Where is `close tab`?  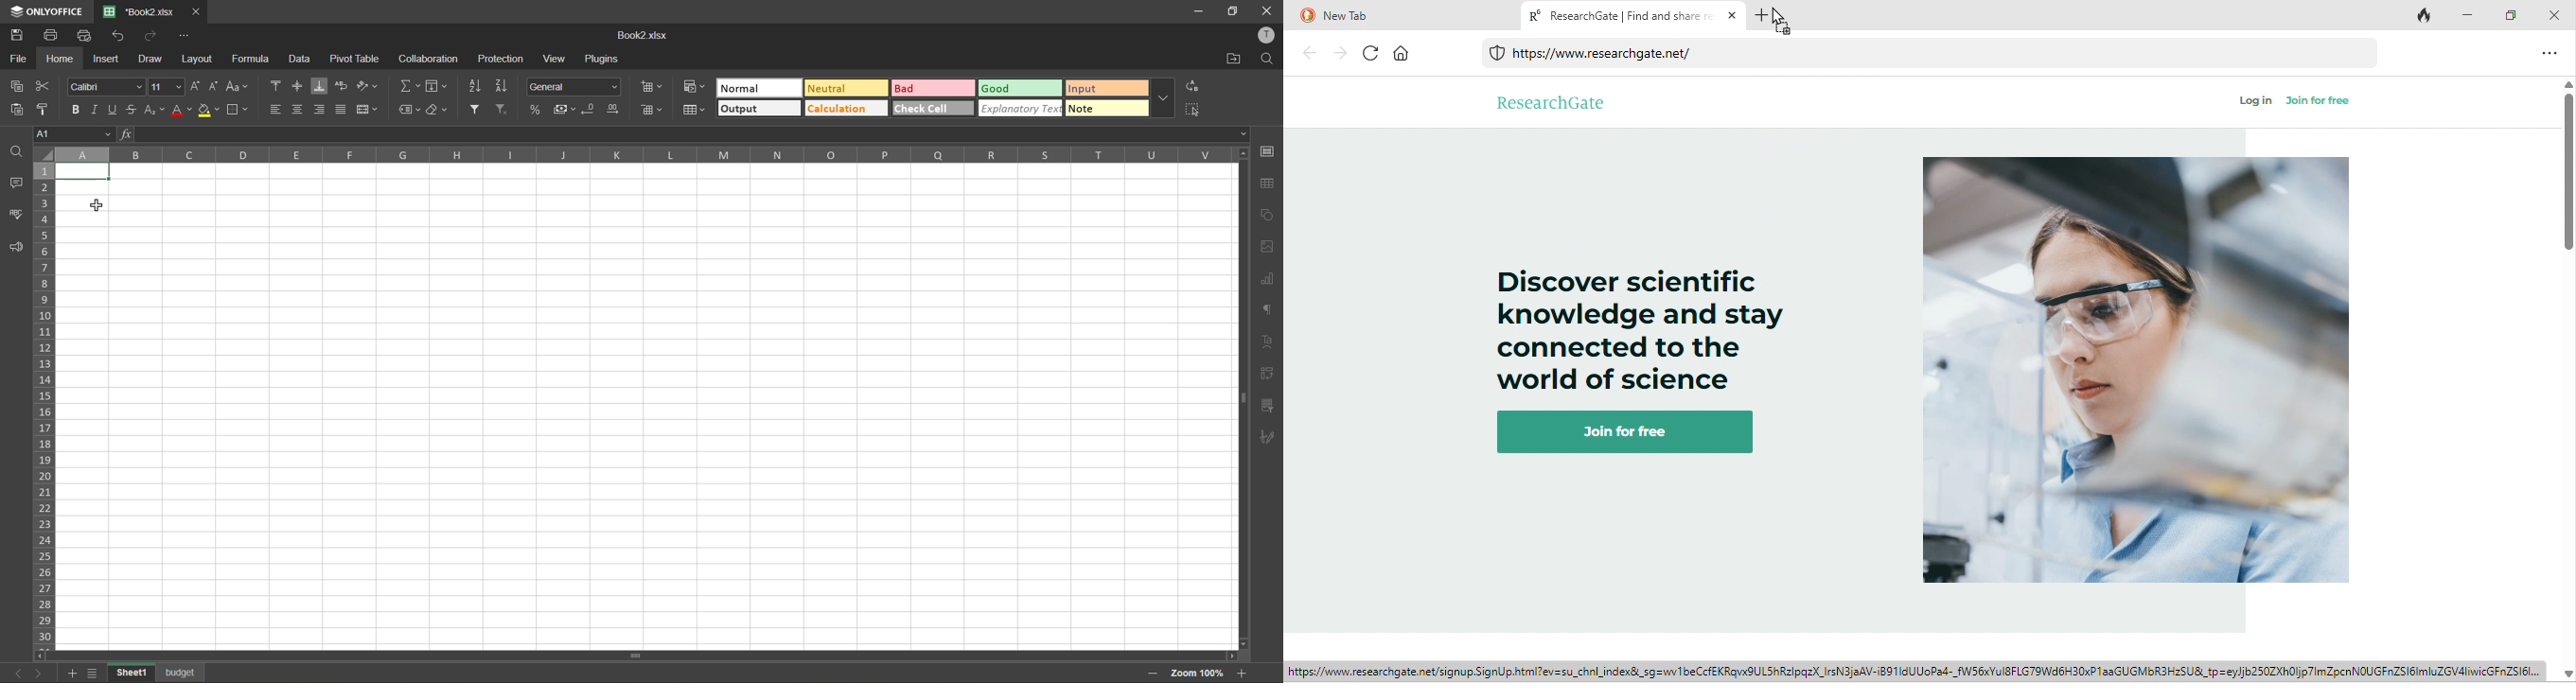
close tab is located at coordinates (196, 12).